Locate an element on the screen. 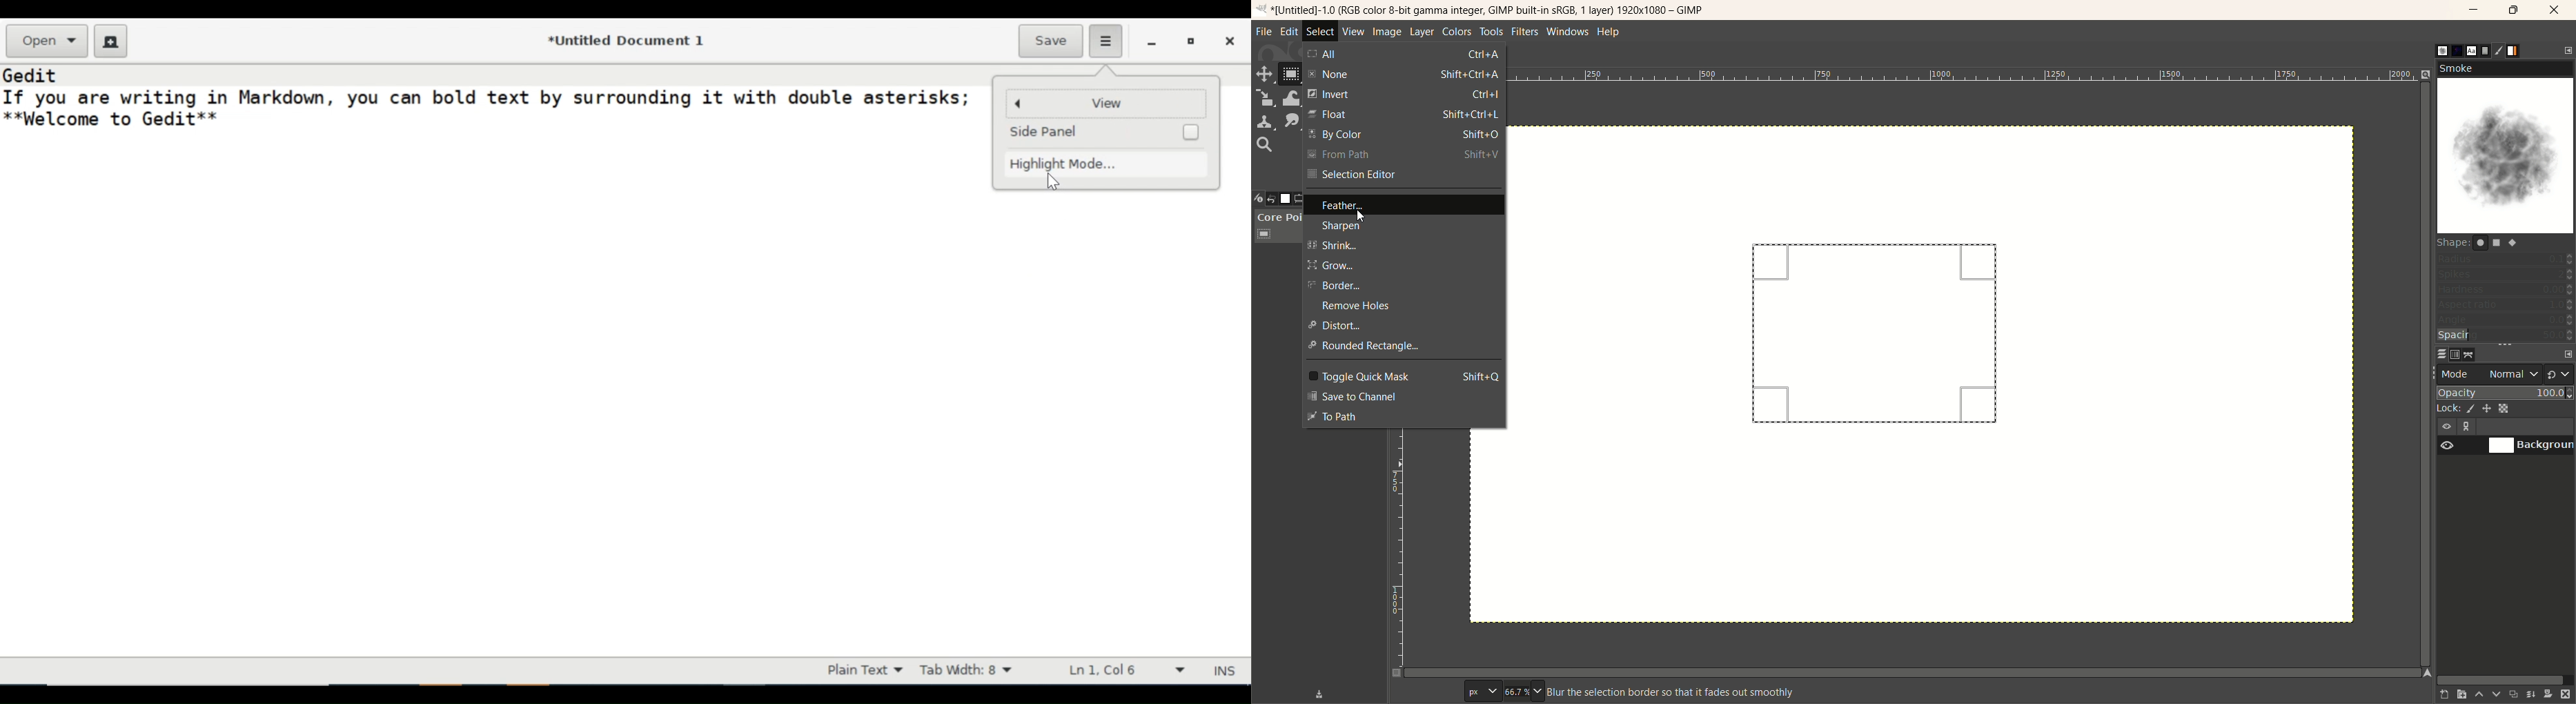 The height and width of the screenshot is (728, 2576). save to channel is located at coordinates (1404, 397).